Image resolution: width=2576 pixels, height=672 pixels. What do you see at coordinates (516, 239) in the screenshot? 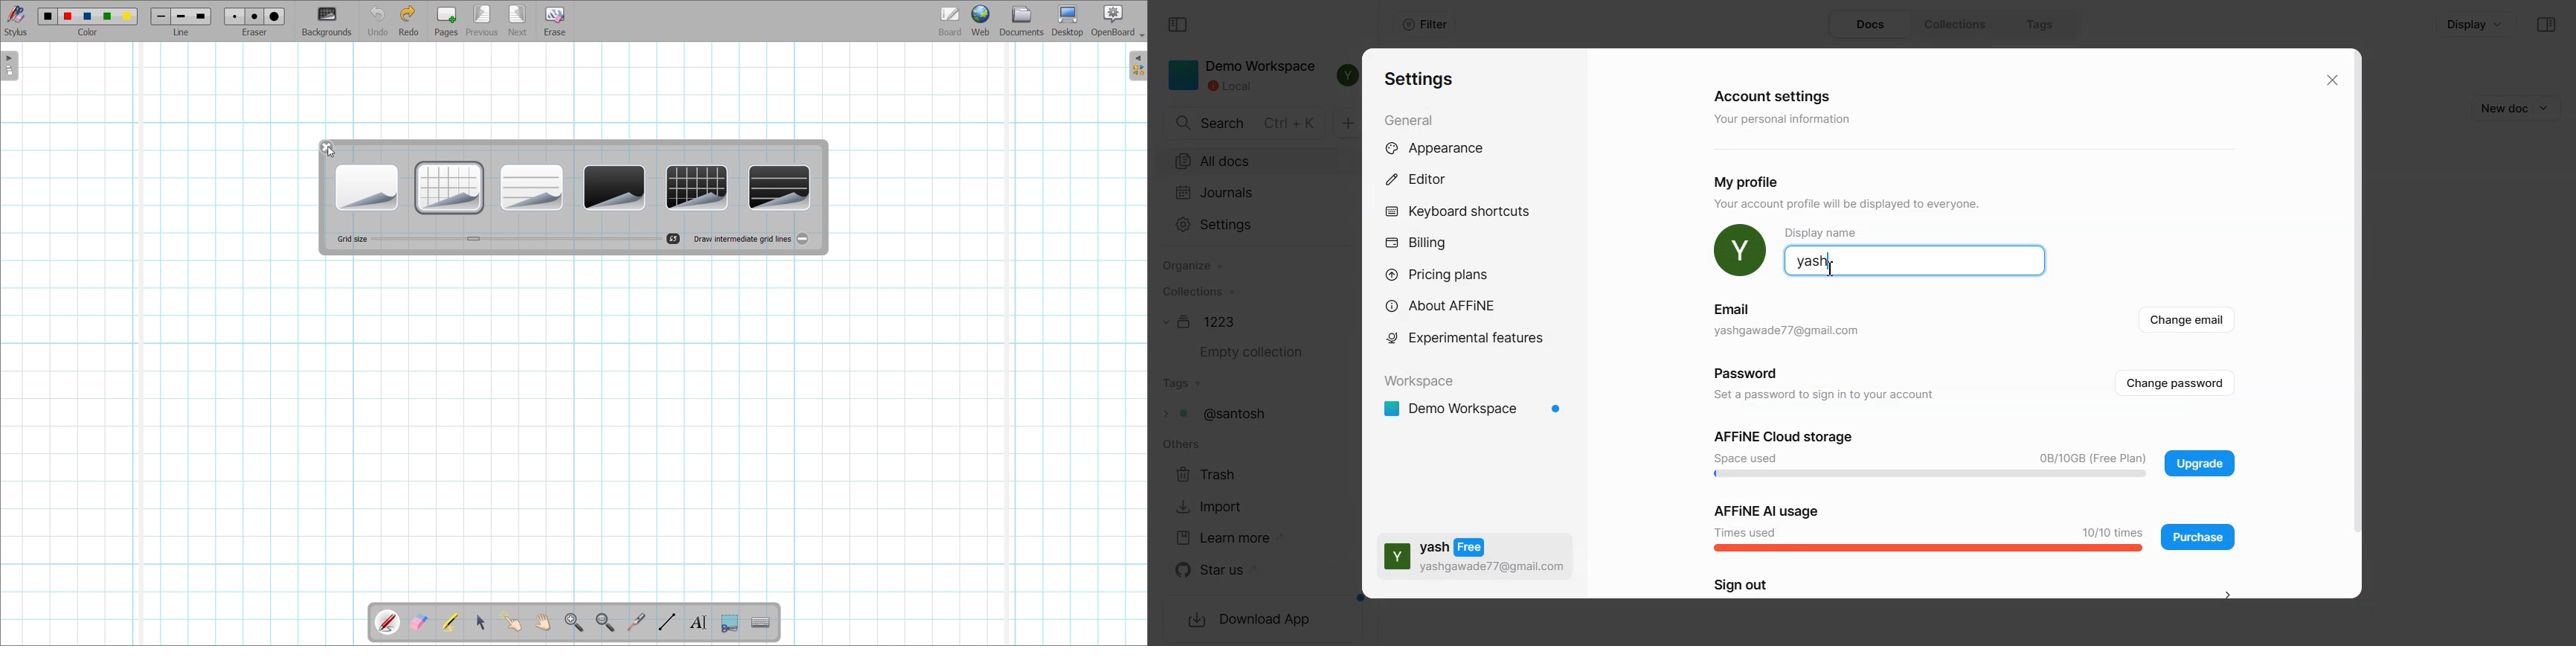
I see `Slider to increase/decrease grid size` at bounding box center [516, 239].